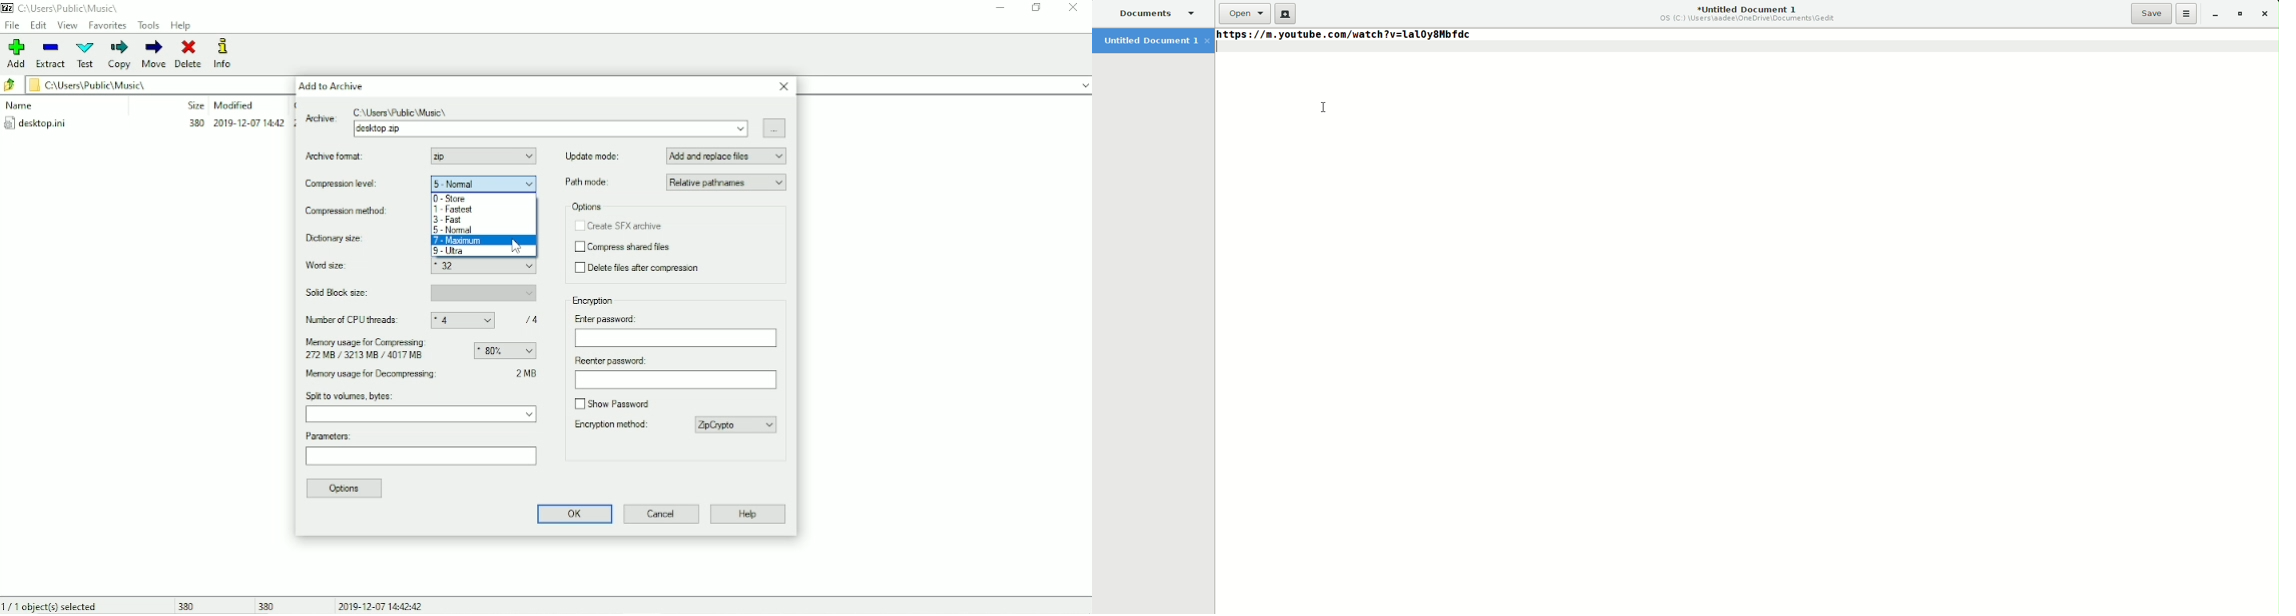 The height and width of the screenshot is (616, 2296). Describe the element at coordinates (1285, 14) in the screenshot. I see `New` at that location.